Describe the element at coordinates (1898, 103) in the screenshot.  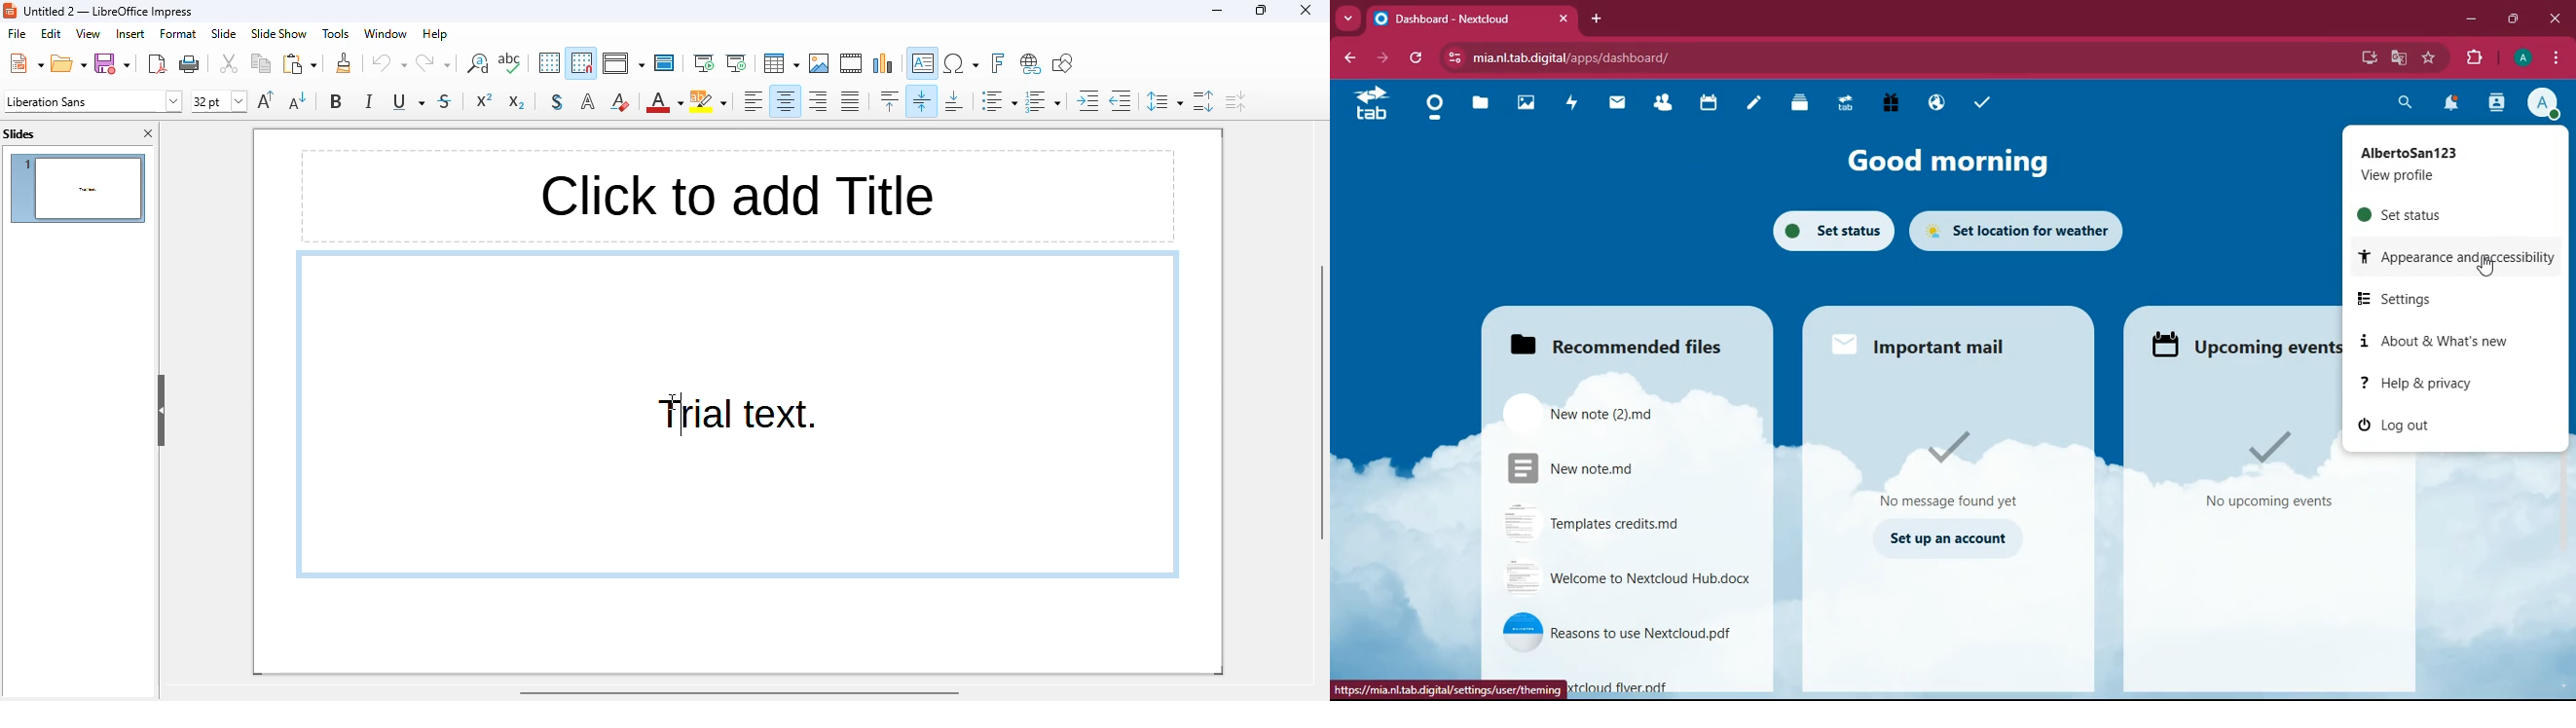
I see `gift` at that location.